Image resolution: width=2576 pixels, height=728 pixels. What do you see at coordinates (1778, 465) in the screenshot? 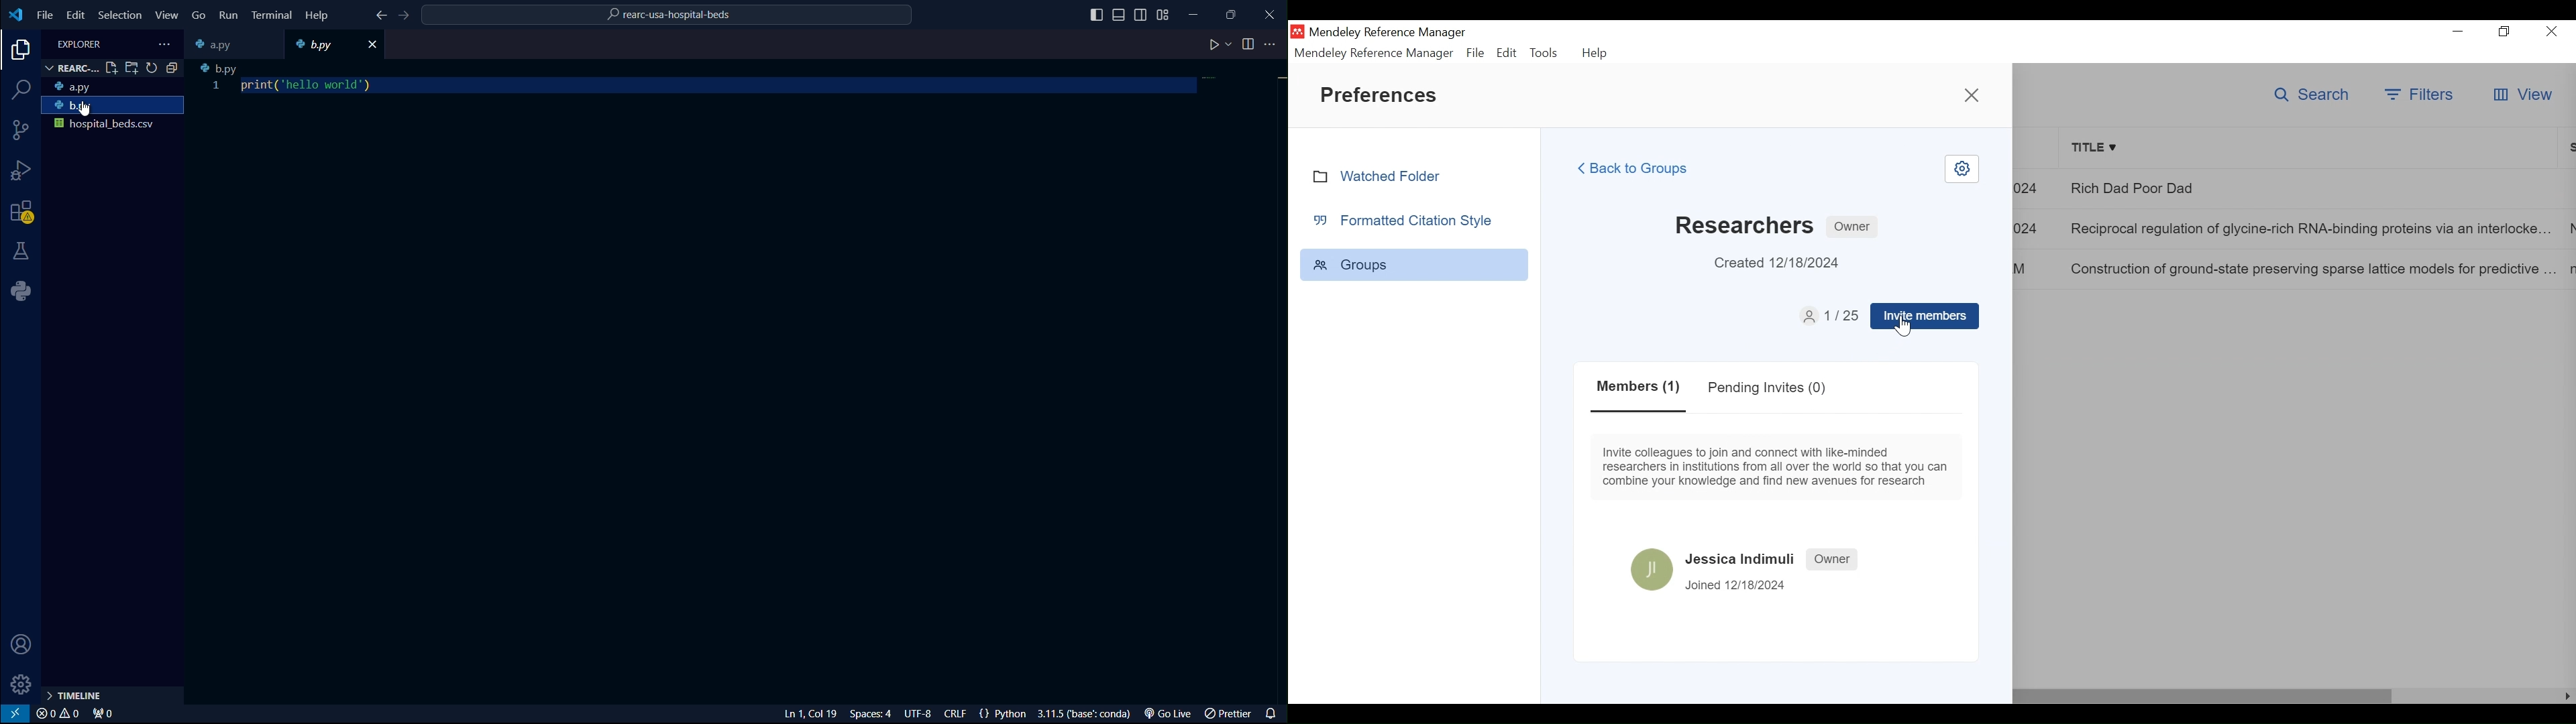
I see `Invite colleagues to join and connect with like-minded researchers in institutions from all over the world so that you can combine your knowledge and find new avenues for research` at bounding box center [1778, 465].